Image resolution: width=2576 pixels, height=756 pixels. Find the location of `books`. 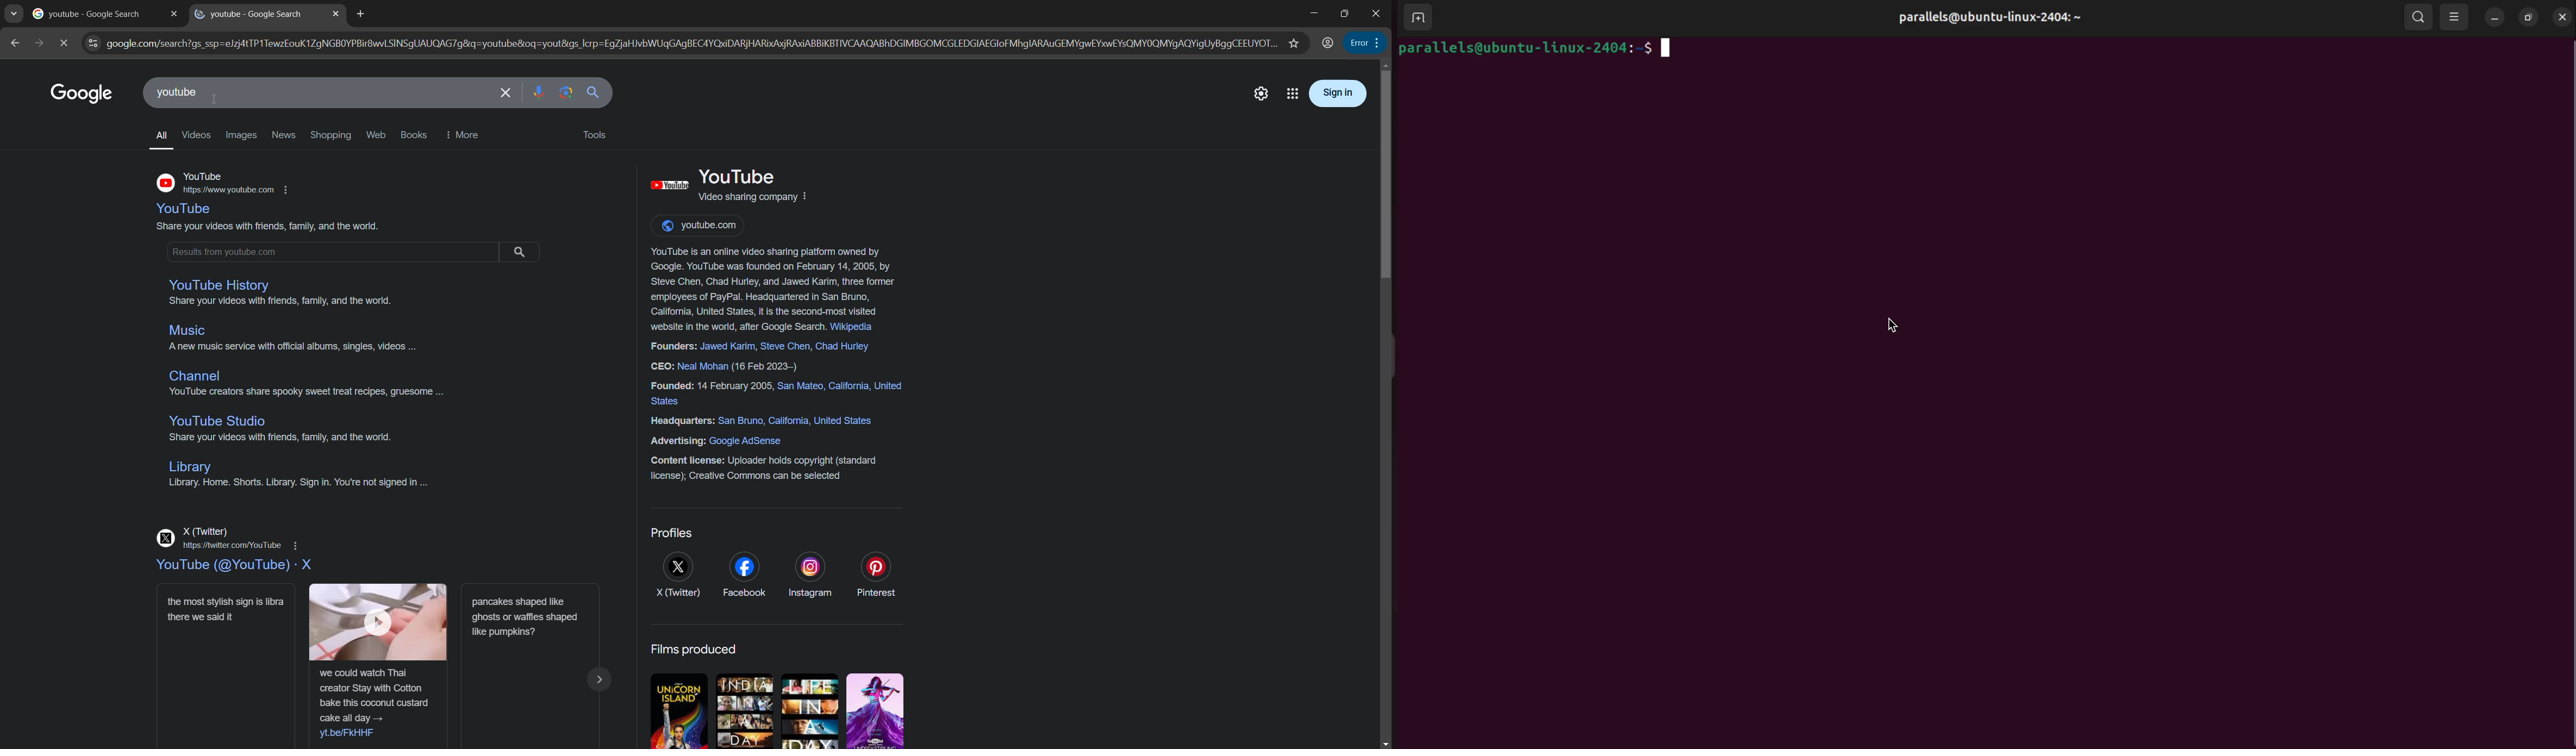

books is located at coordinates (414, 134).